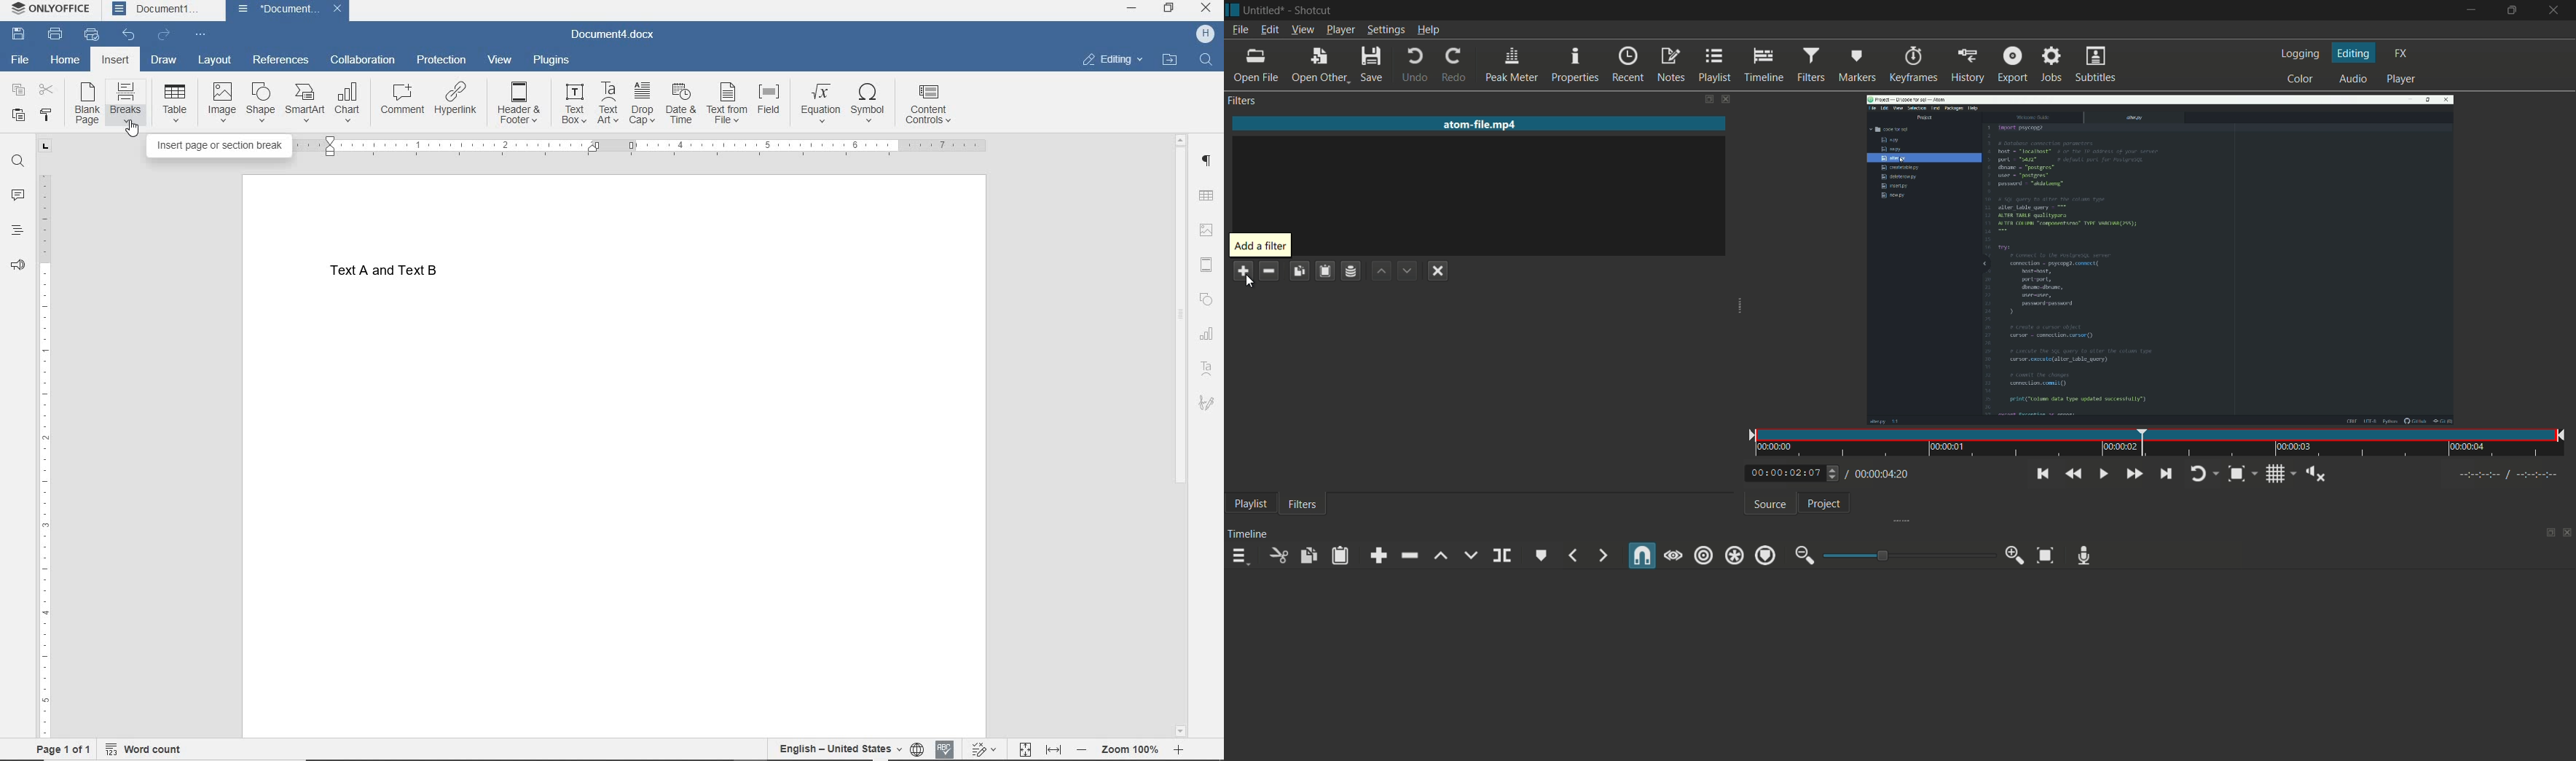 The width and height of the screenshot is (2576, 784). I want to click on PLUGINS, so click(551, 61).